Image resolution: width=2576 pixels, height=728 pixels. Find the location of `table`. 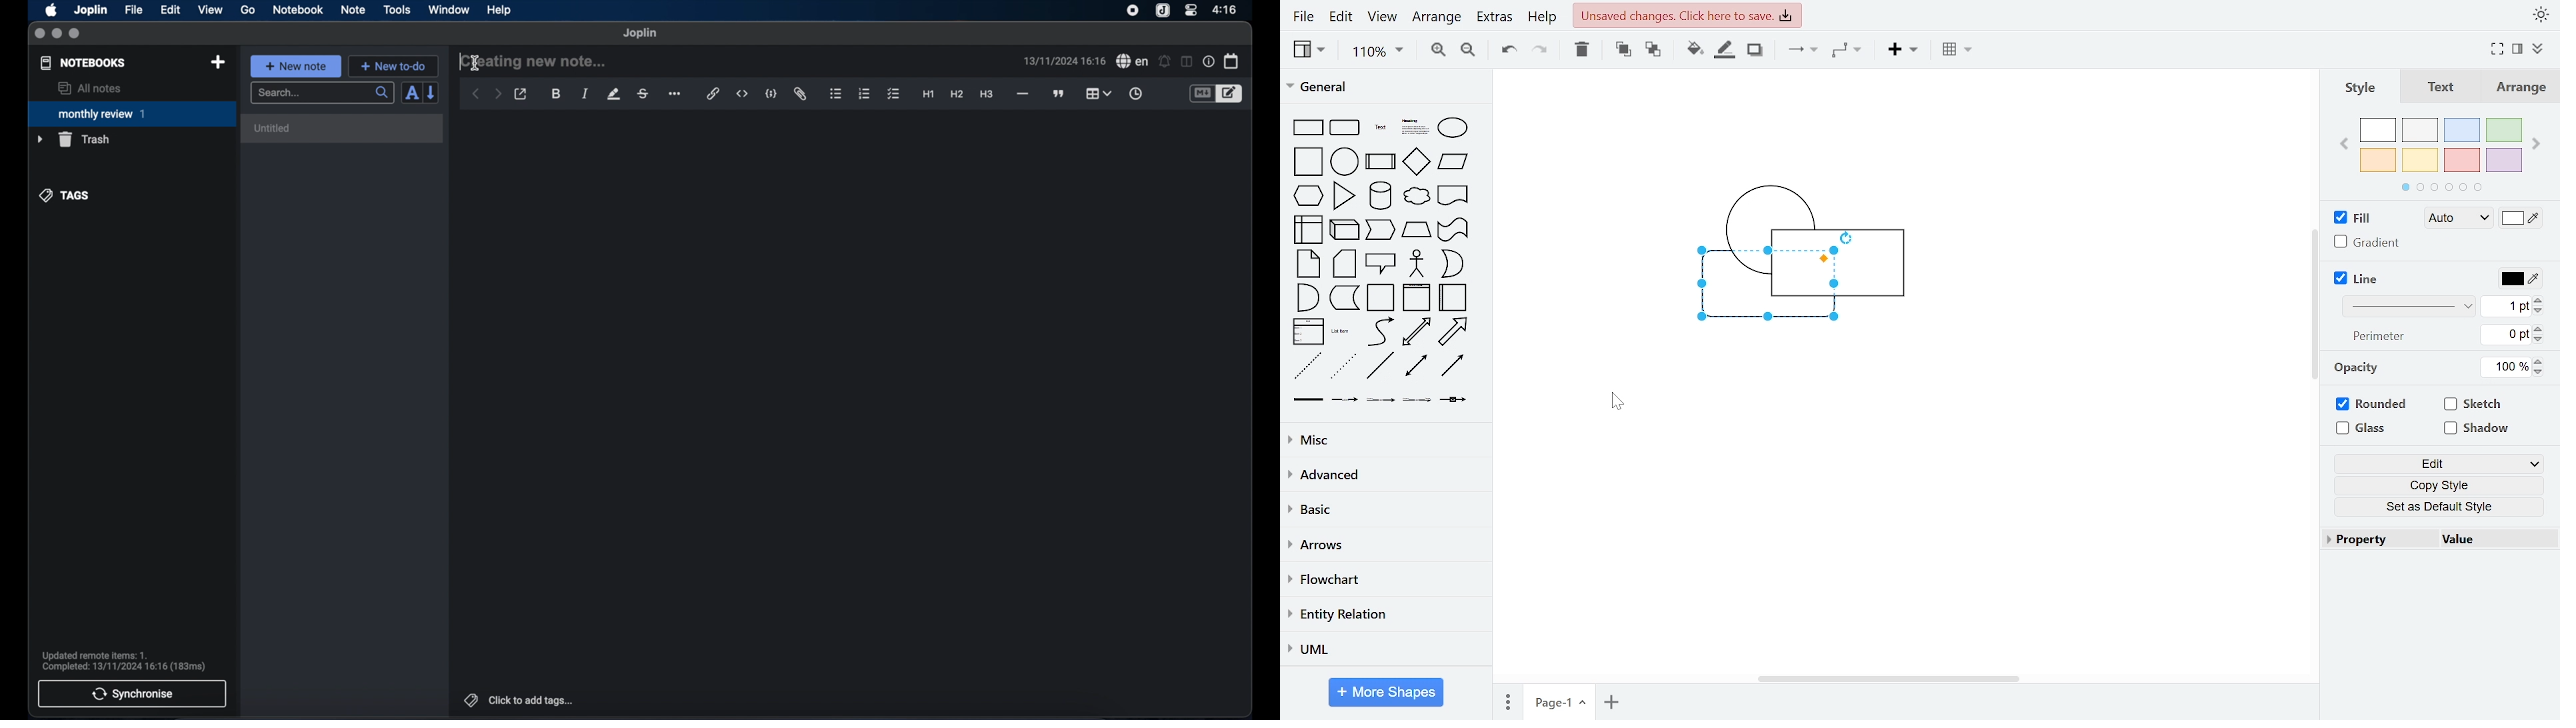

table is located at coordinates (1098, 93).